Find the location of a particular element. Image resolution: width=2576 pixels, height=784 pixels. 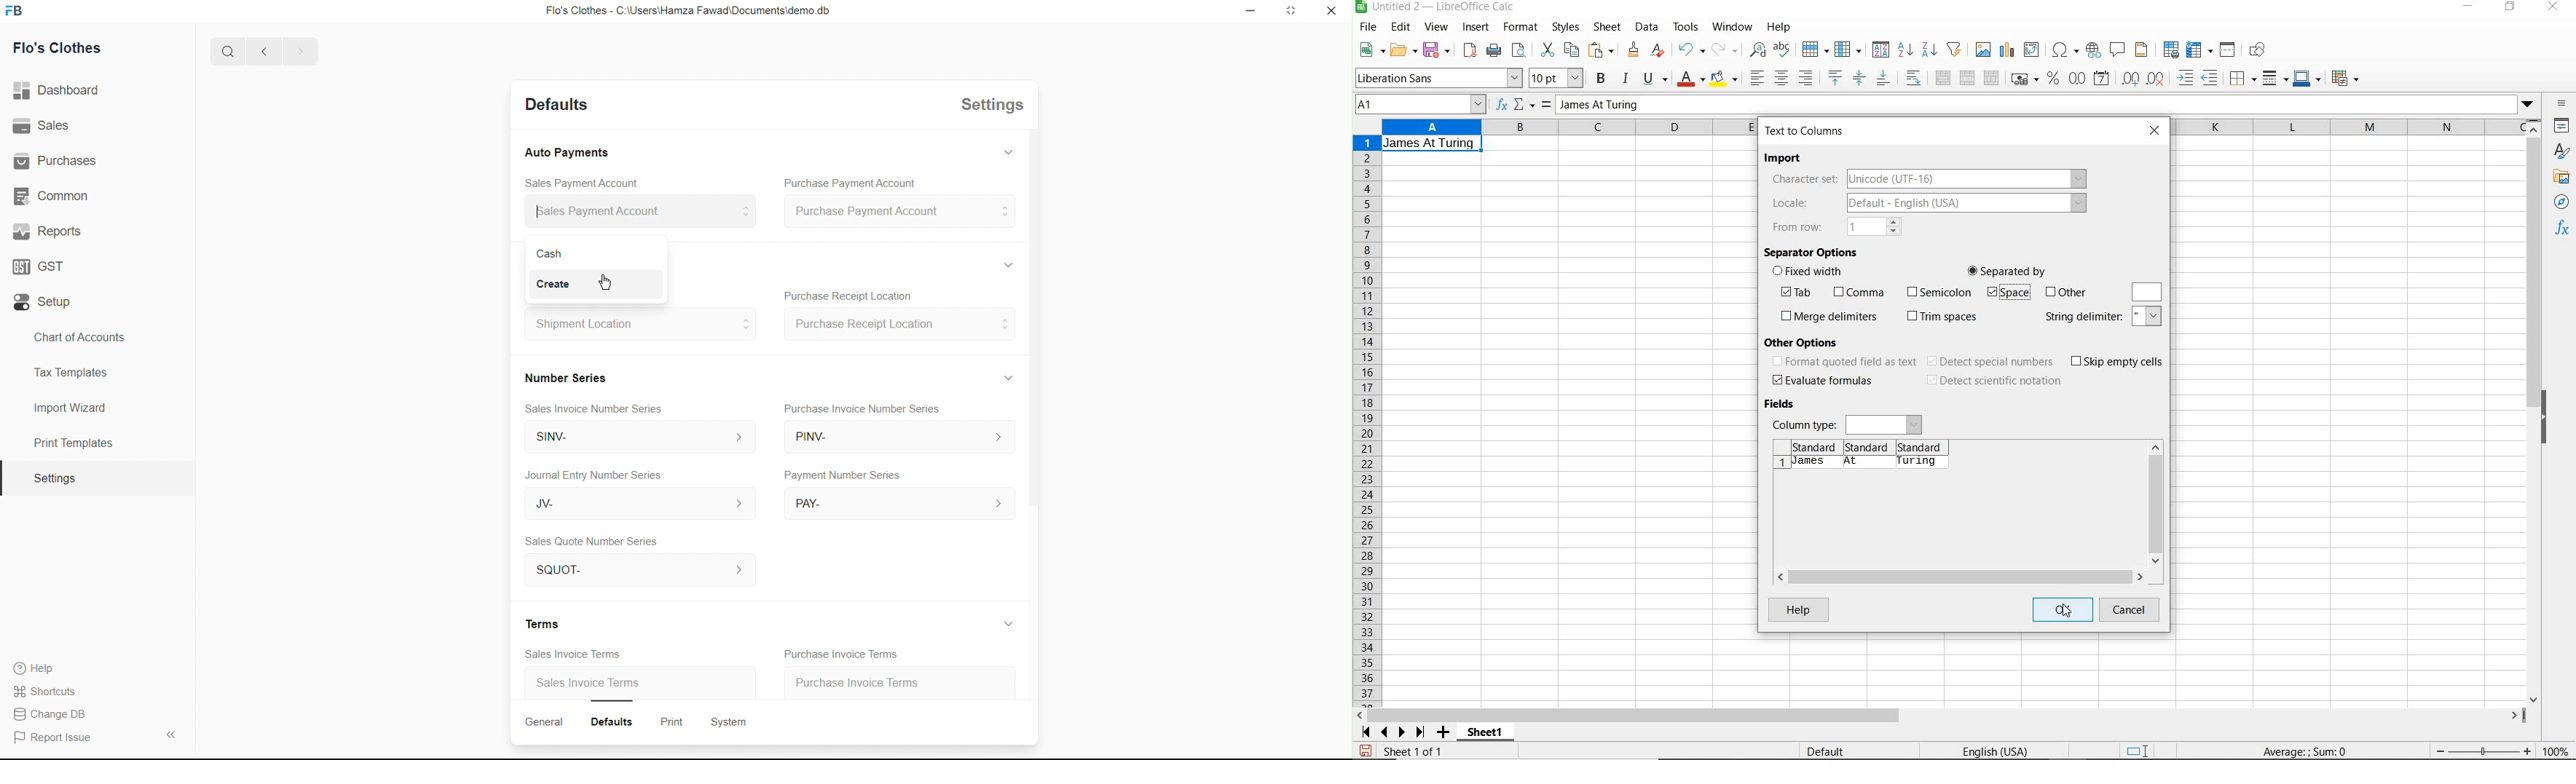

scrollbar is located at coordinates (2535, 411).